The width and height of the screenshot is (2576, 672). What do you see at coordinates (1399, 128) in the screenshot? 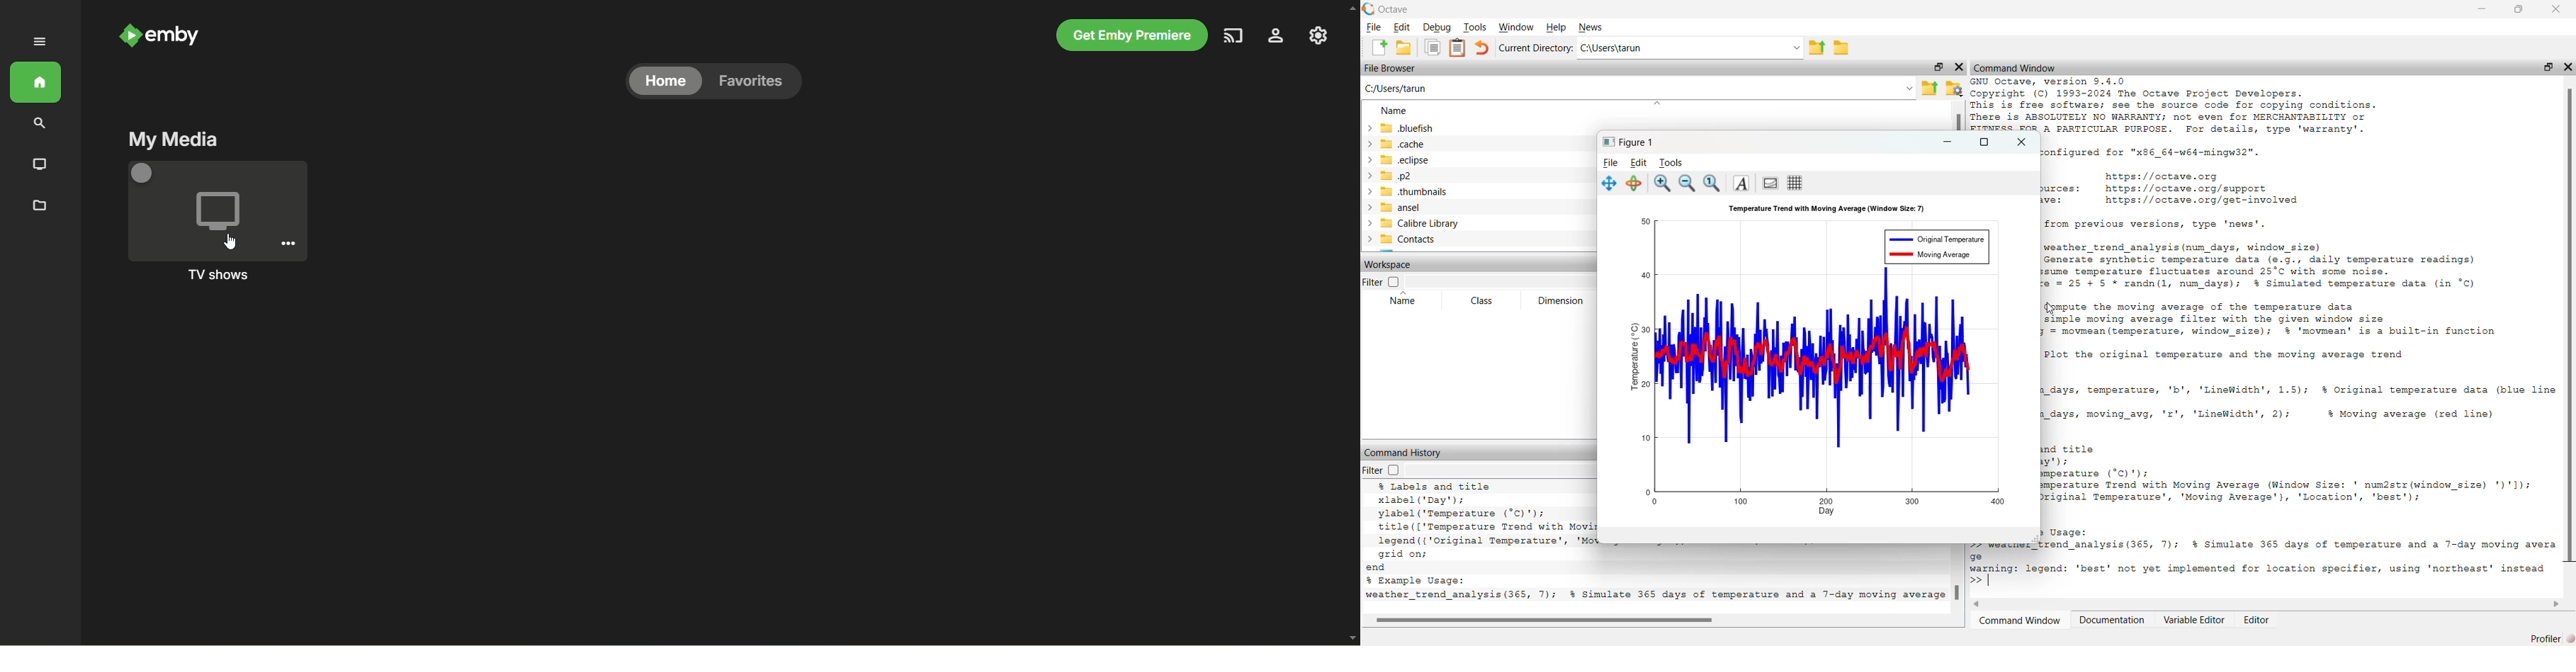
I see `Bluefish` at bounding box center [1399, 128].